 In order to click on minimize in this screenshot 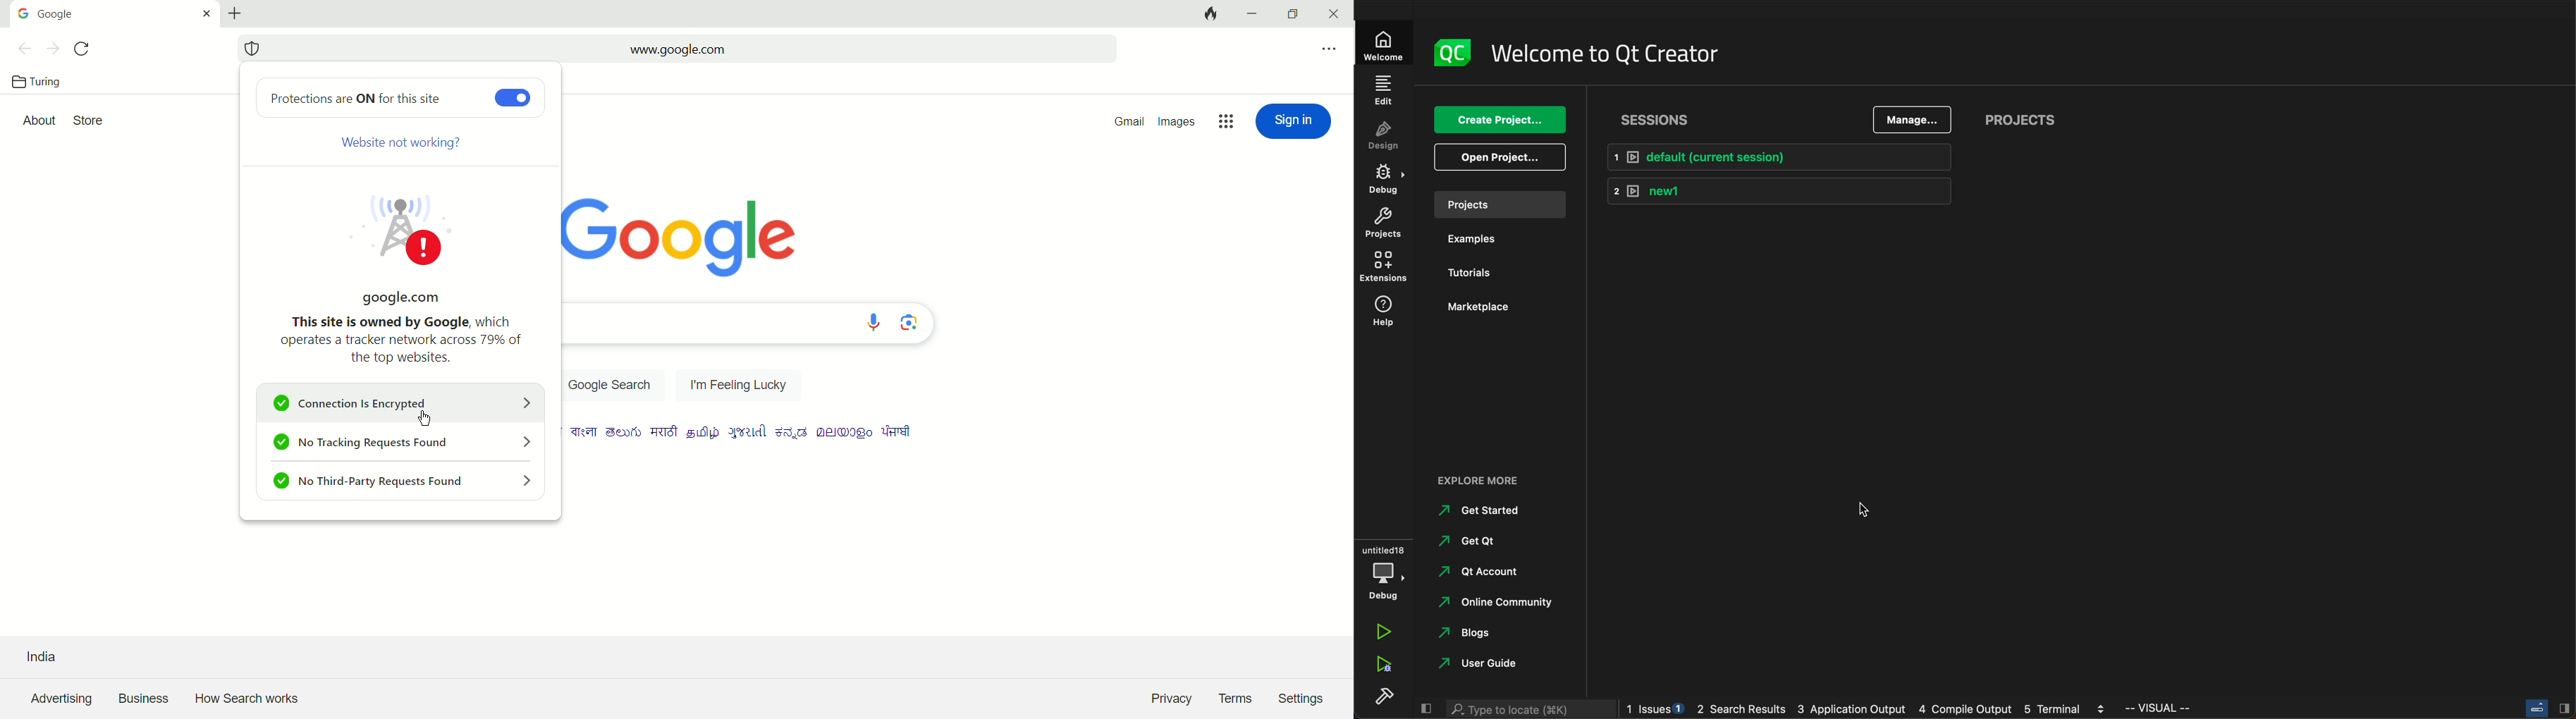, I will do `click(1251, 15)`.